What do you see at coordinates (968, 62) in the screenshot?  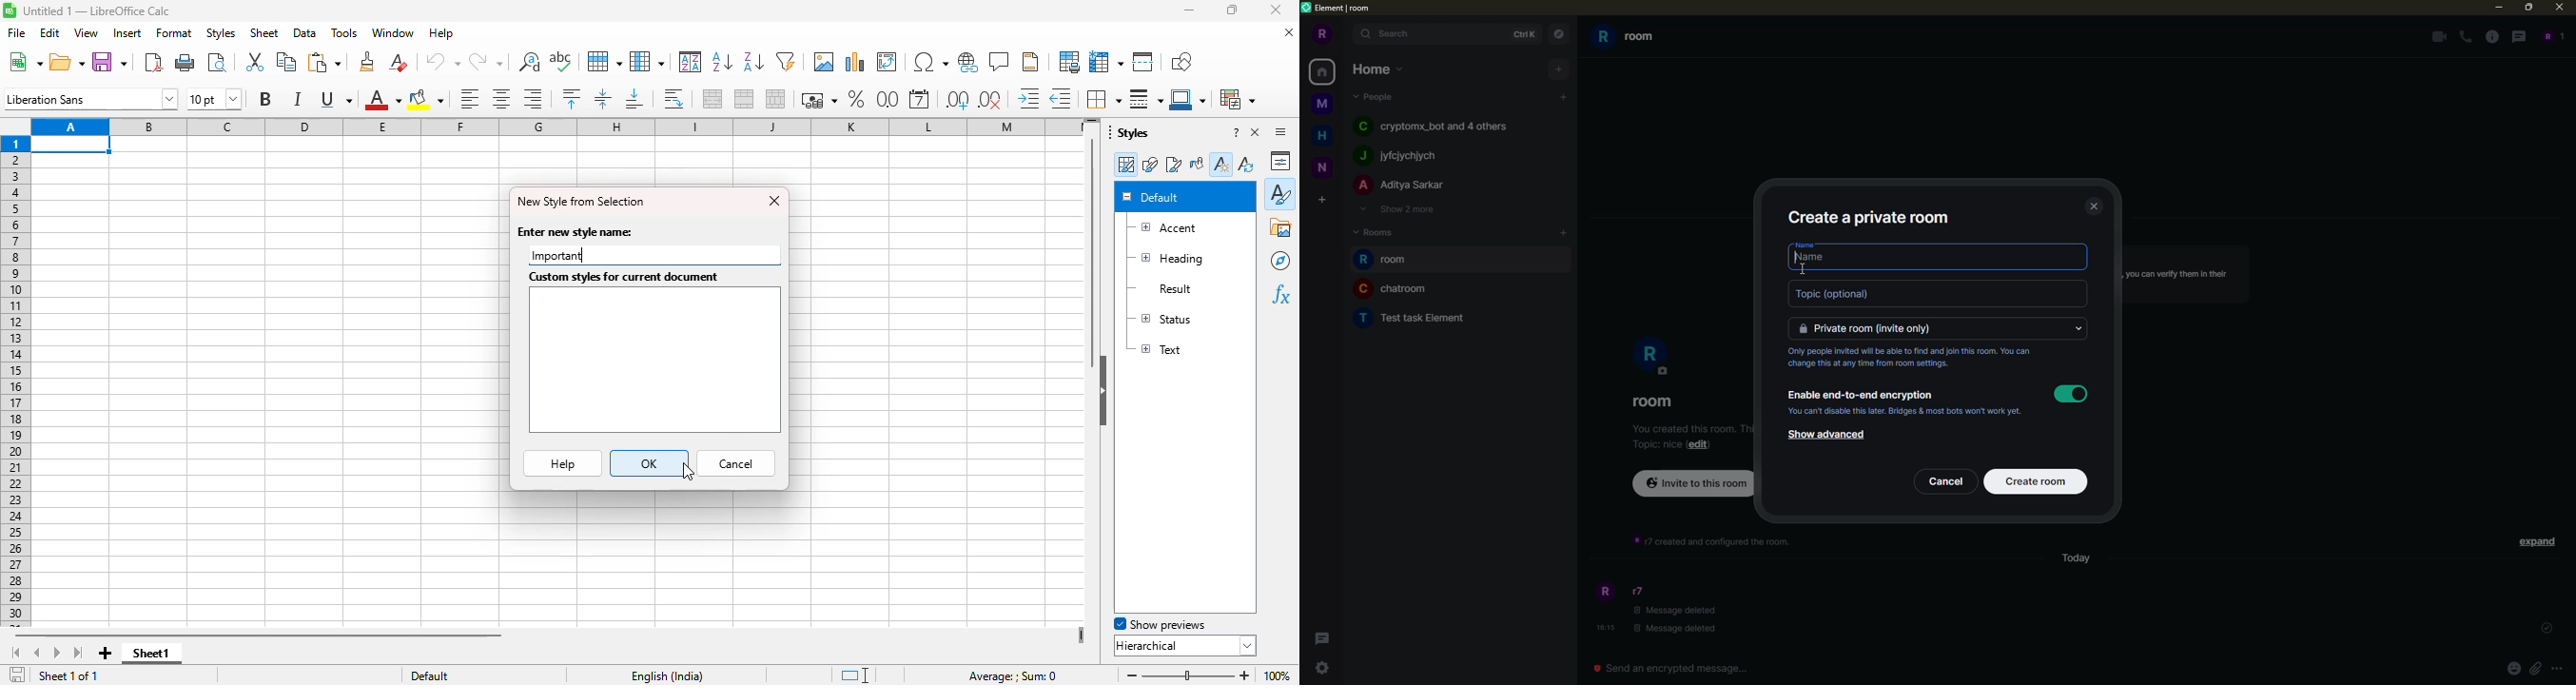 I see `insert hyperlink` at bounding box center [968, 62].